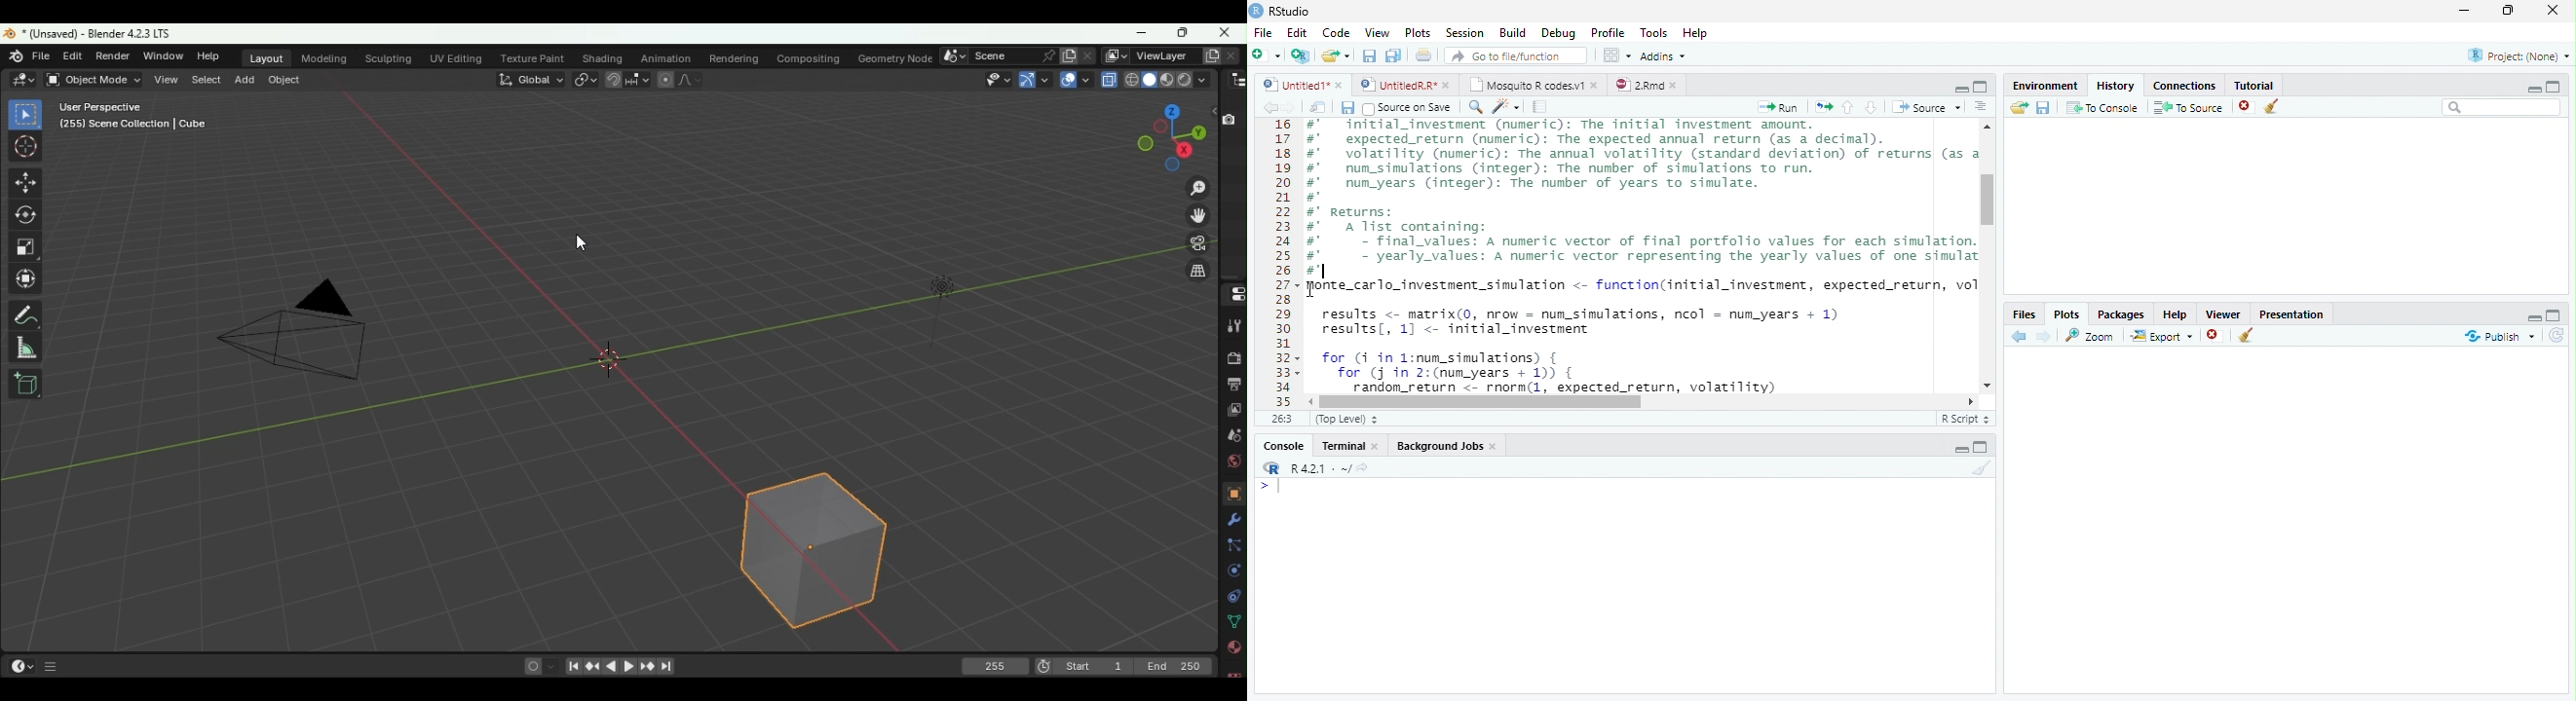 The height and width of the screenshot is (728, 2576). I want to click on Print, so click(1423, 55).